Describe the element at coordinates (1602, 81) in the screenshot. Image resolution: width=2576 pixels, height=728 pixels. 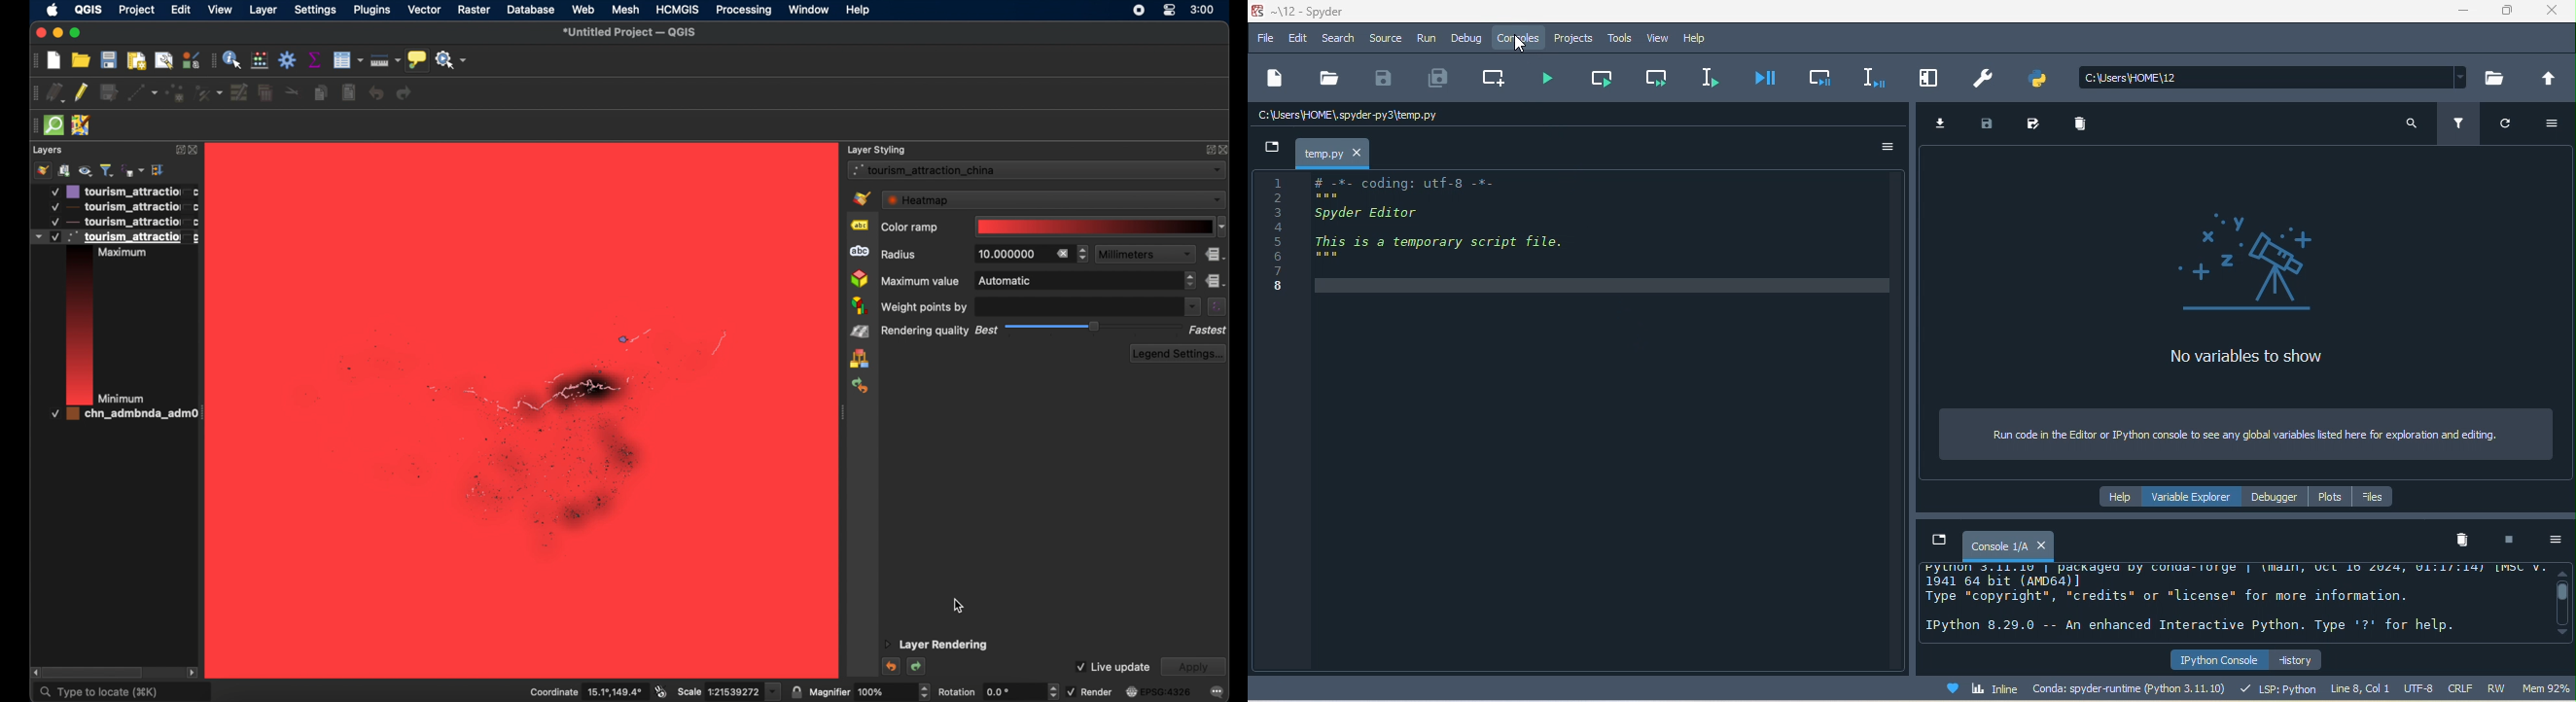
I see `run current cell` at that location.